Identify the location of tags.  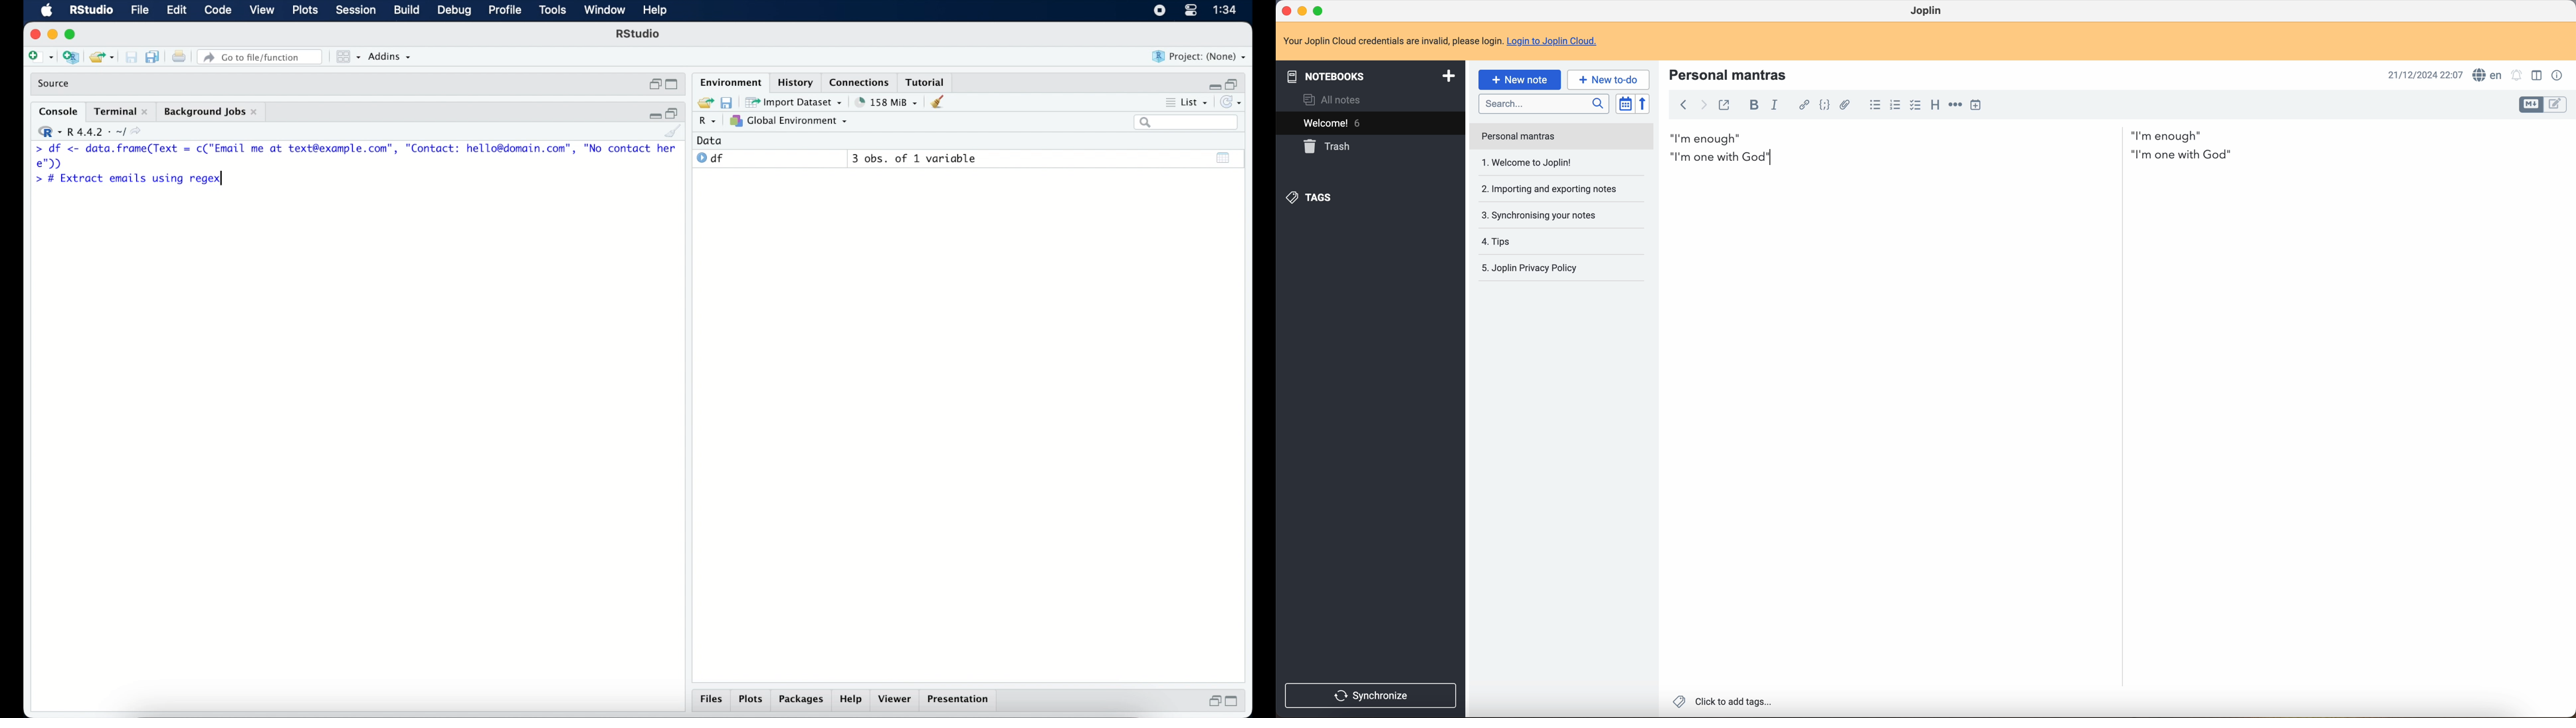
(1311, 199).